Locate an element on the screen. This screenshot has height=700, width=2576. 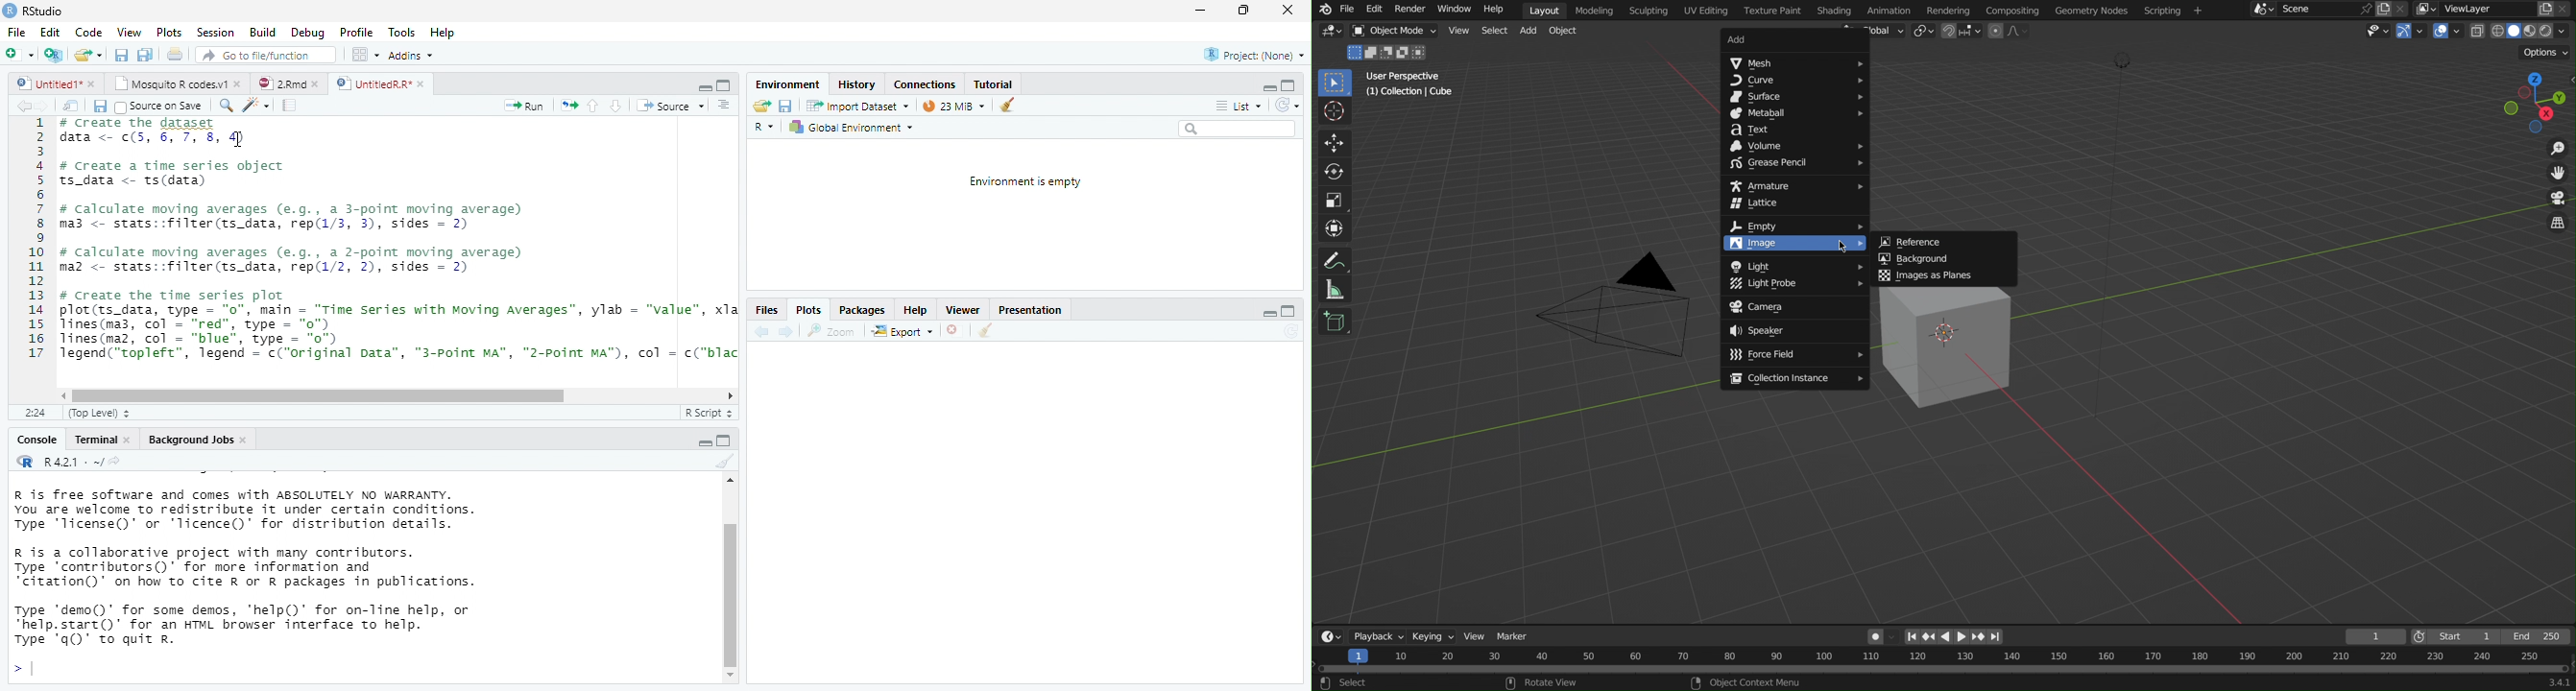
Import Dataset is located at coordinates (859, 106).